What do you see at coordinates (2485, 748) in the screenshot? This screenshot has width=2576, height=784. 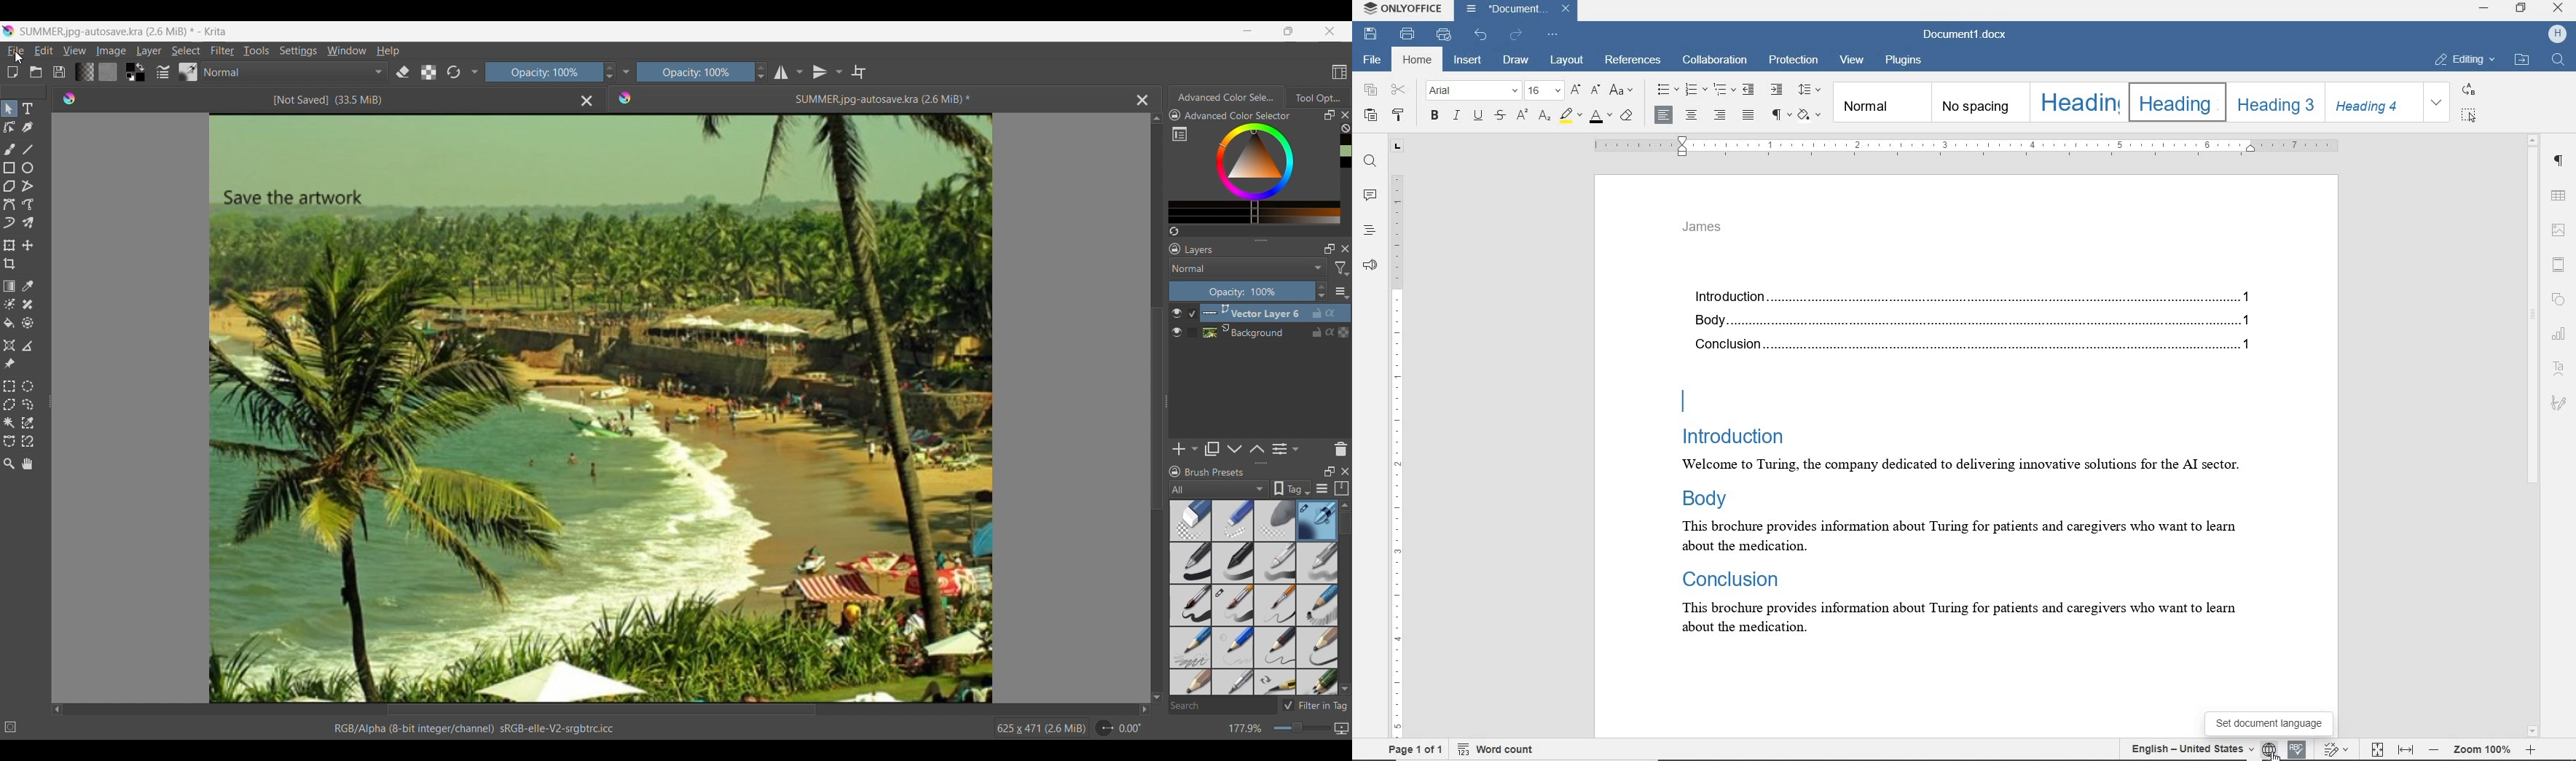 I see `zoom out or zoom in` at bounding box center [2485, 748].